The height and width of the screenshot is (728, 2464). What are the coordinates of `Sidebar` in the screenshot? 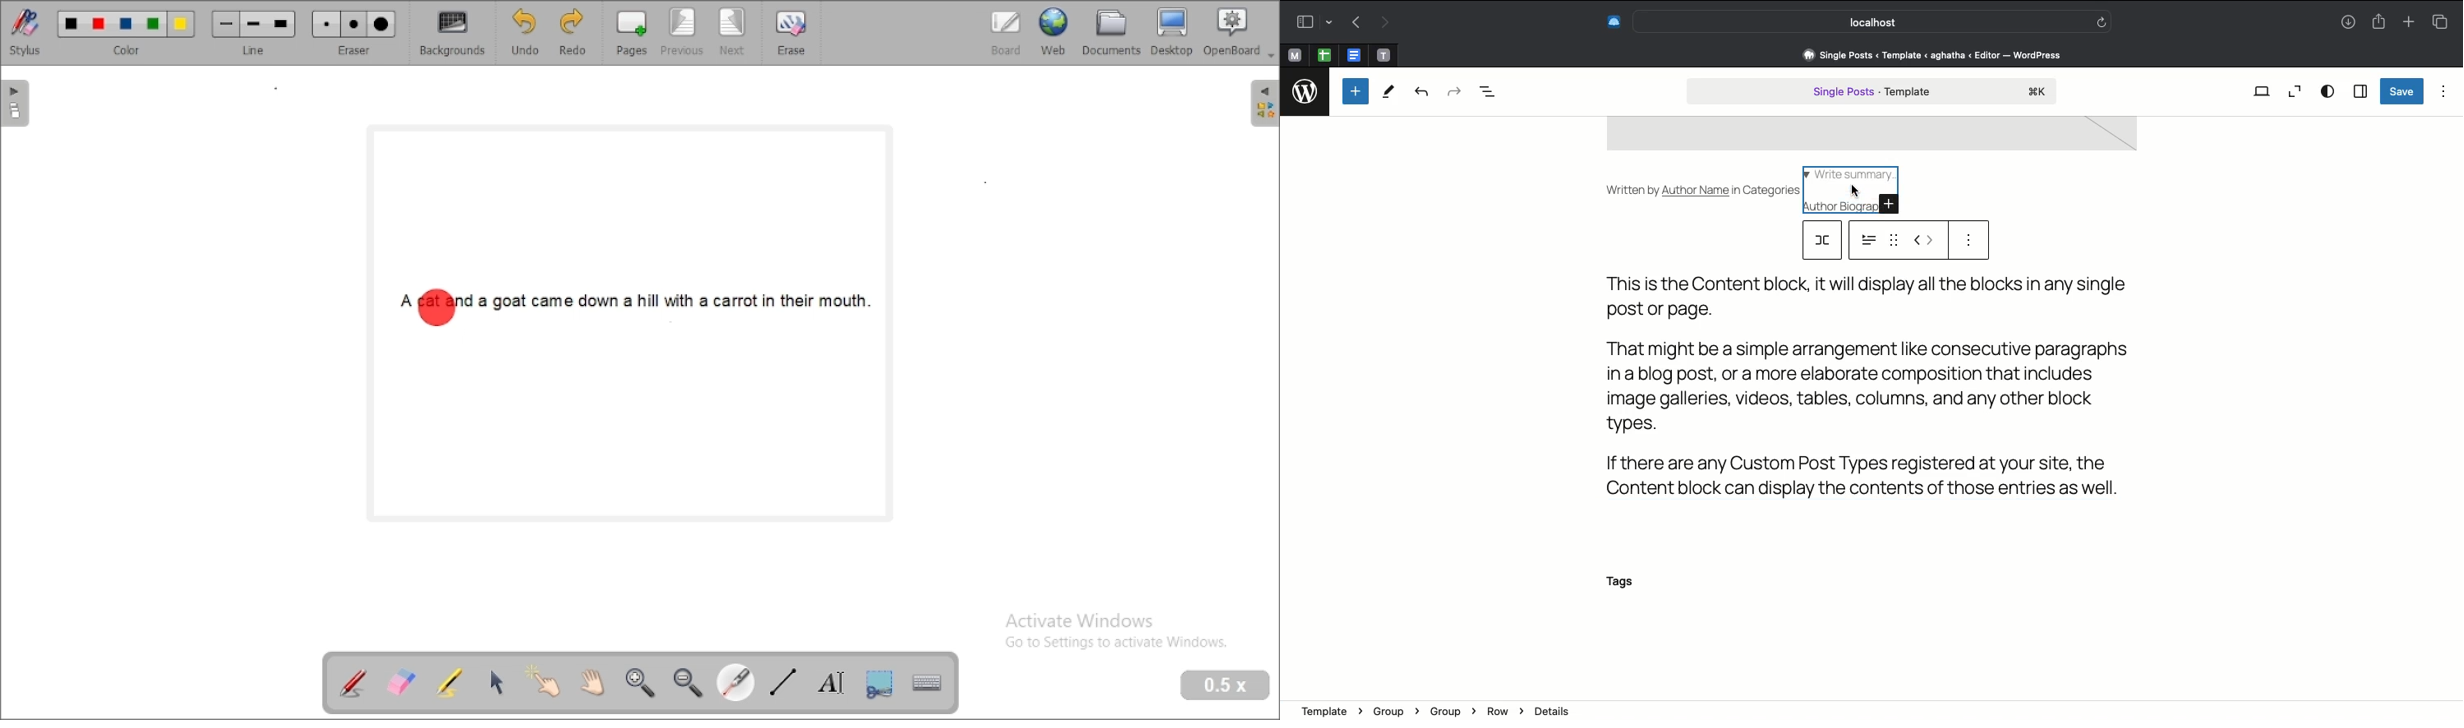 It's located at (1310, 22).